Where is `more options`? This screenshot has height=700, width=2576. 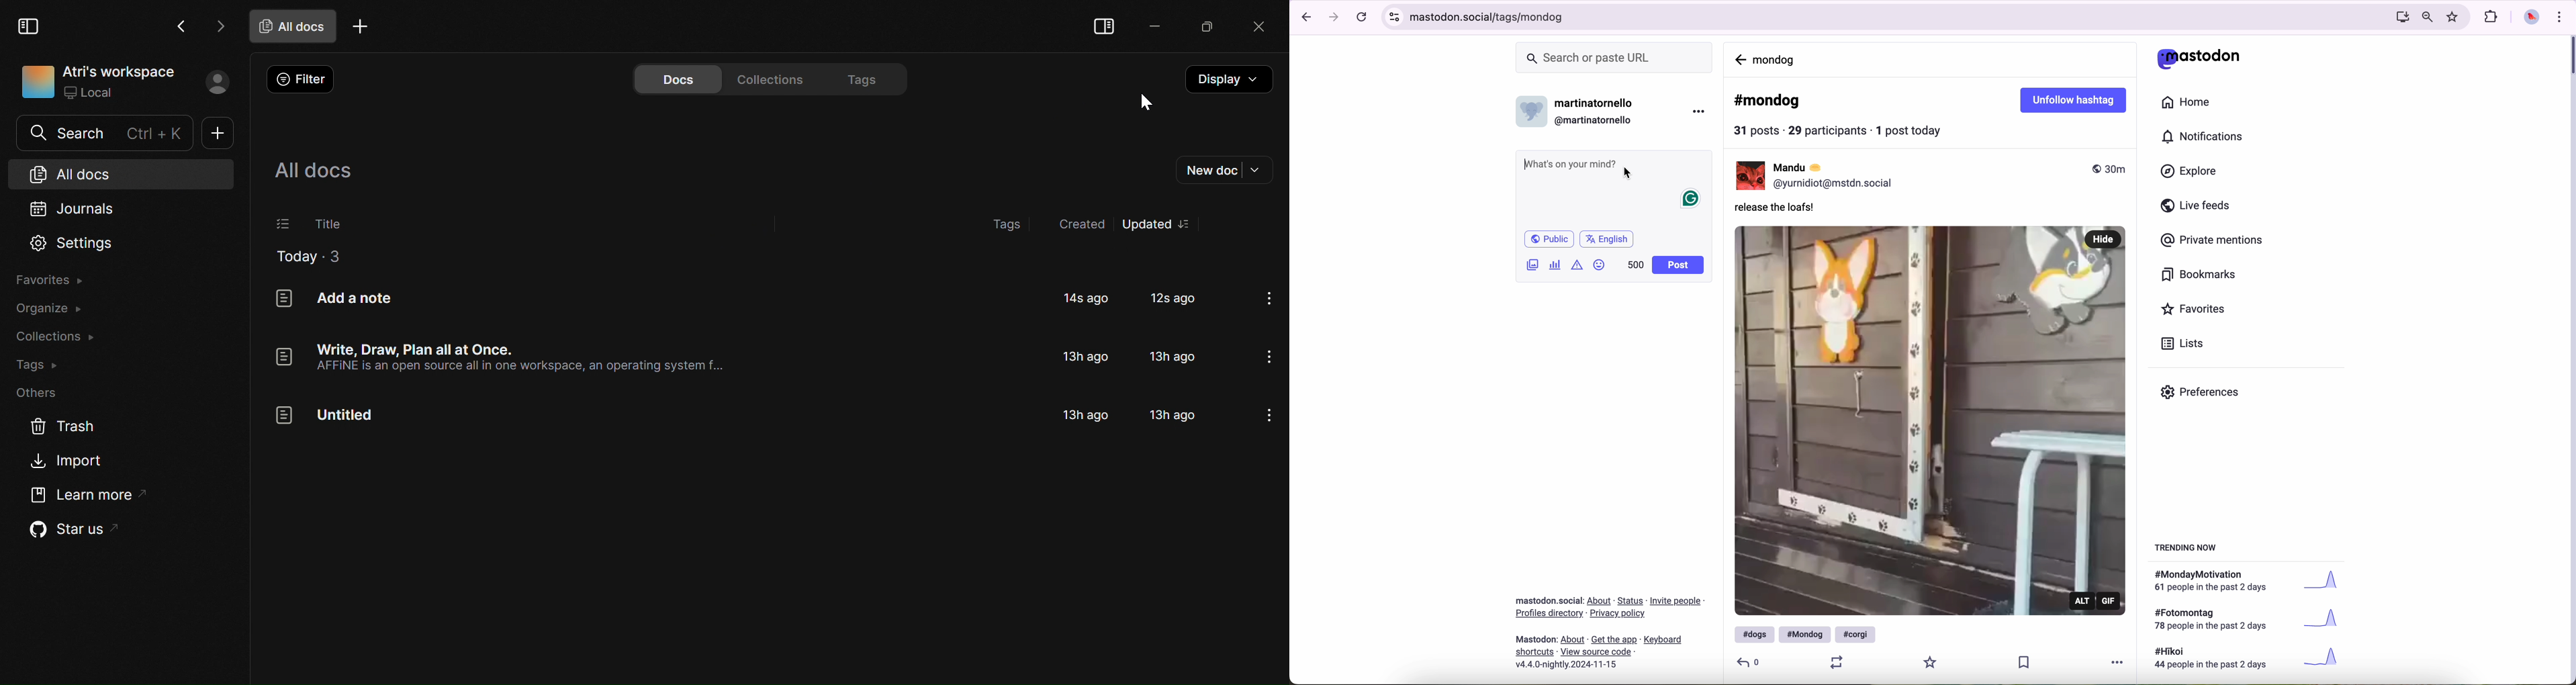 more options is located at coordinates (2122, 661).